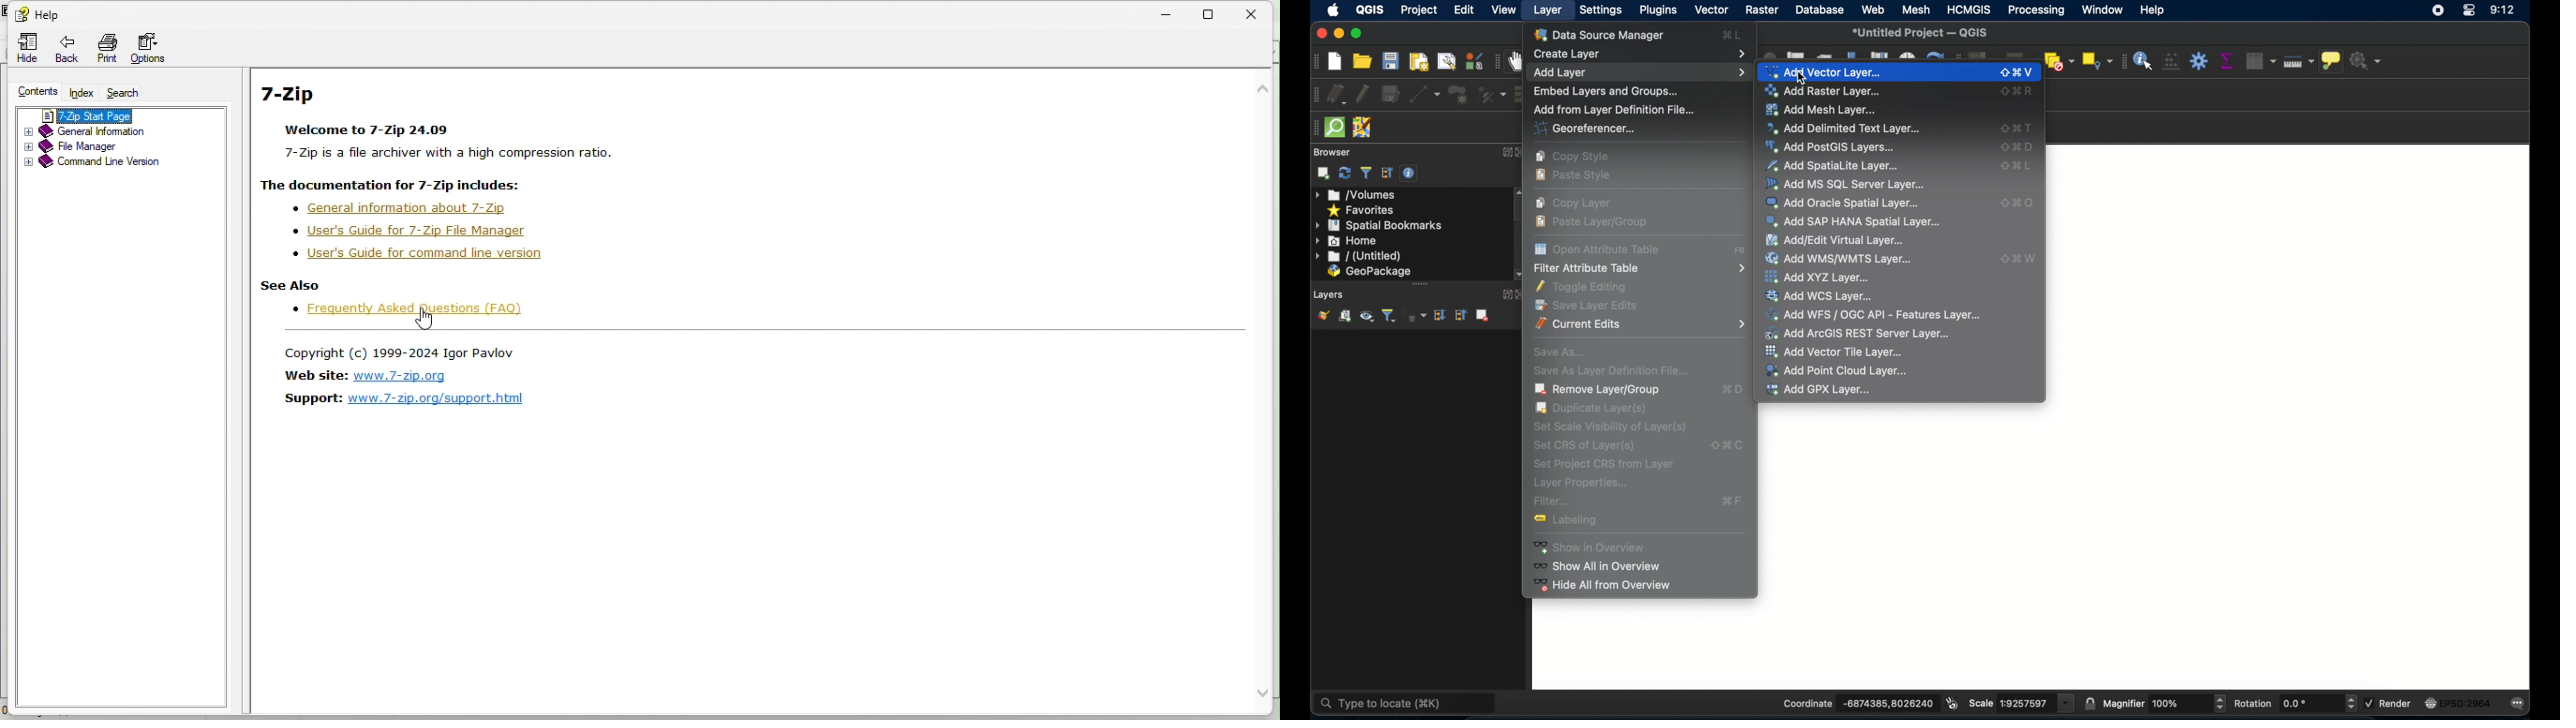 This screenshot has height=728, width=2576. I want to click on close, so click(1319, 33).